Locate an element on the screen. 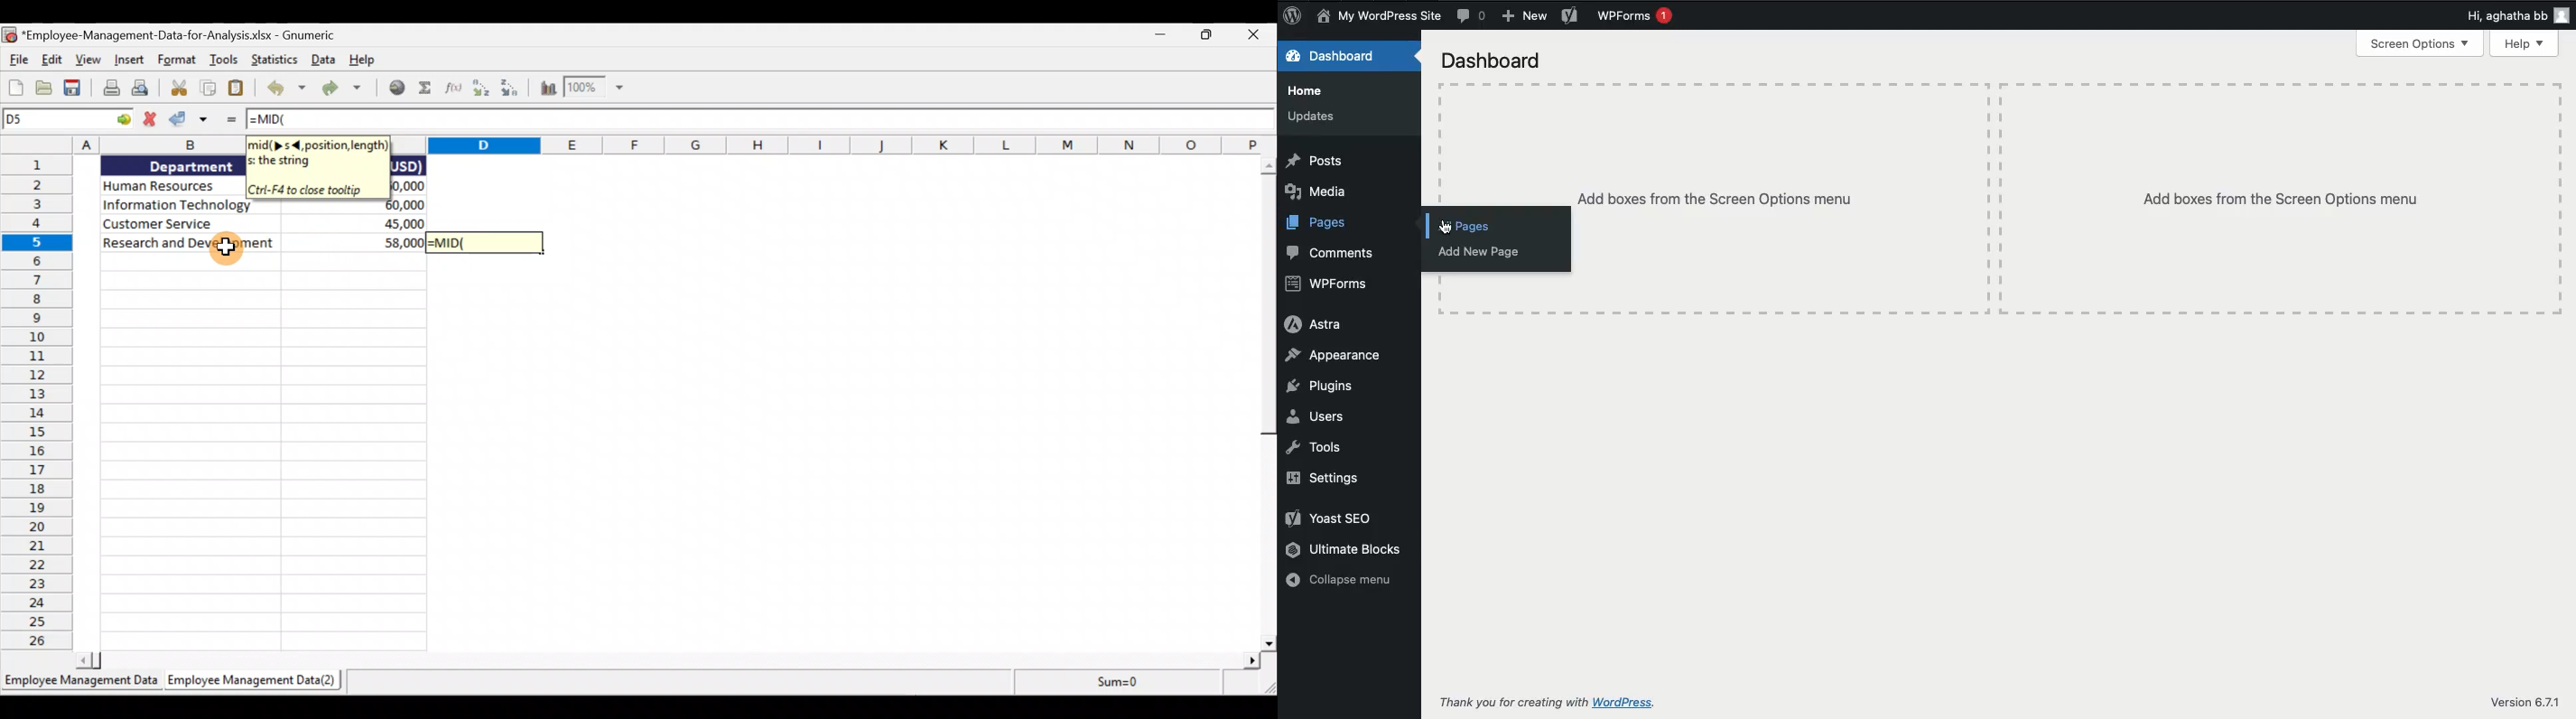 This screenshot has width=2576, height=728. Version 6.7.1 is located at coordinates (2527, 702).